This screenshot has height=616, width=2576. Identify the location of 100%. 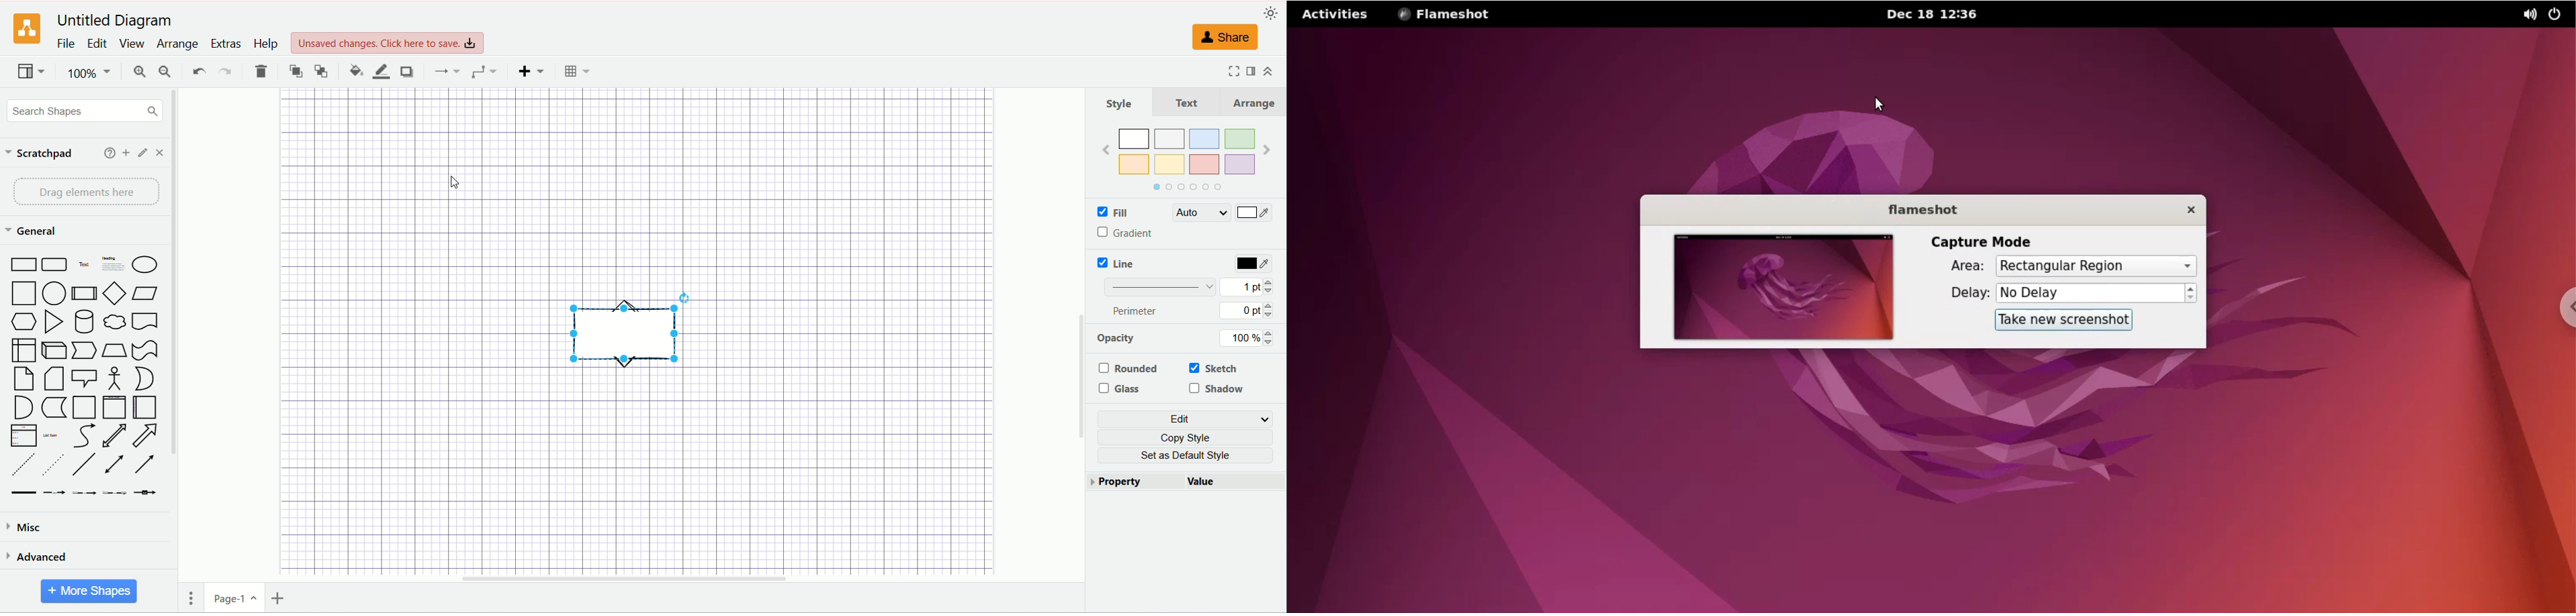
(89, 71).